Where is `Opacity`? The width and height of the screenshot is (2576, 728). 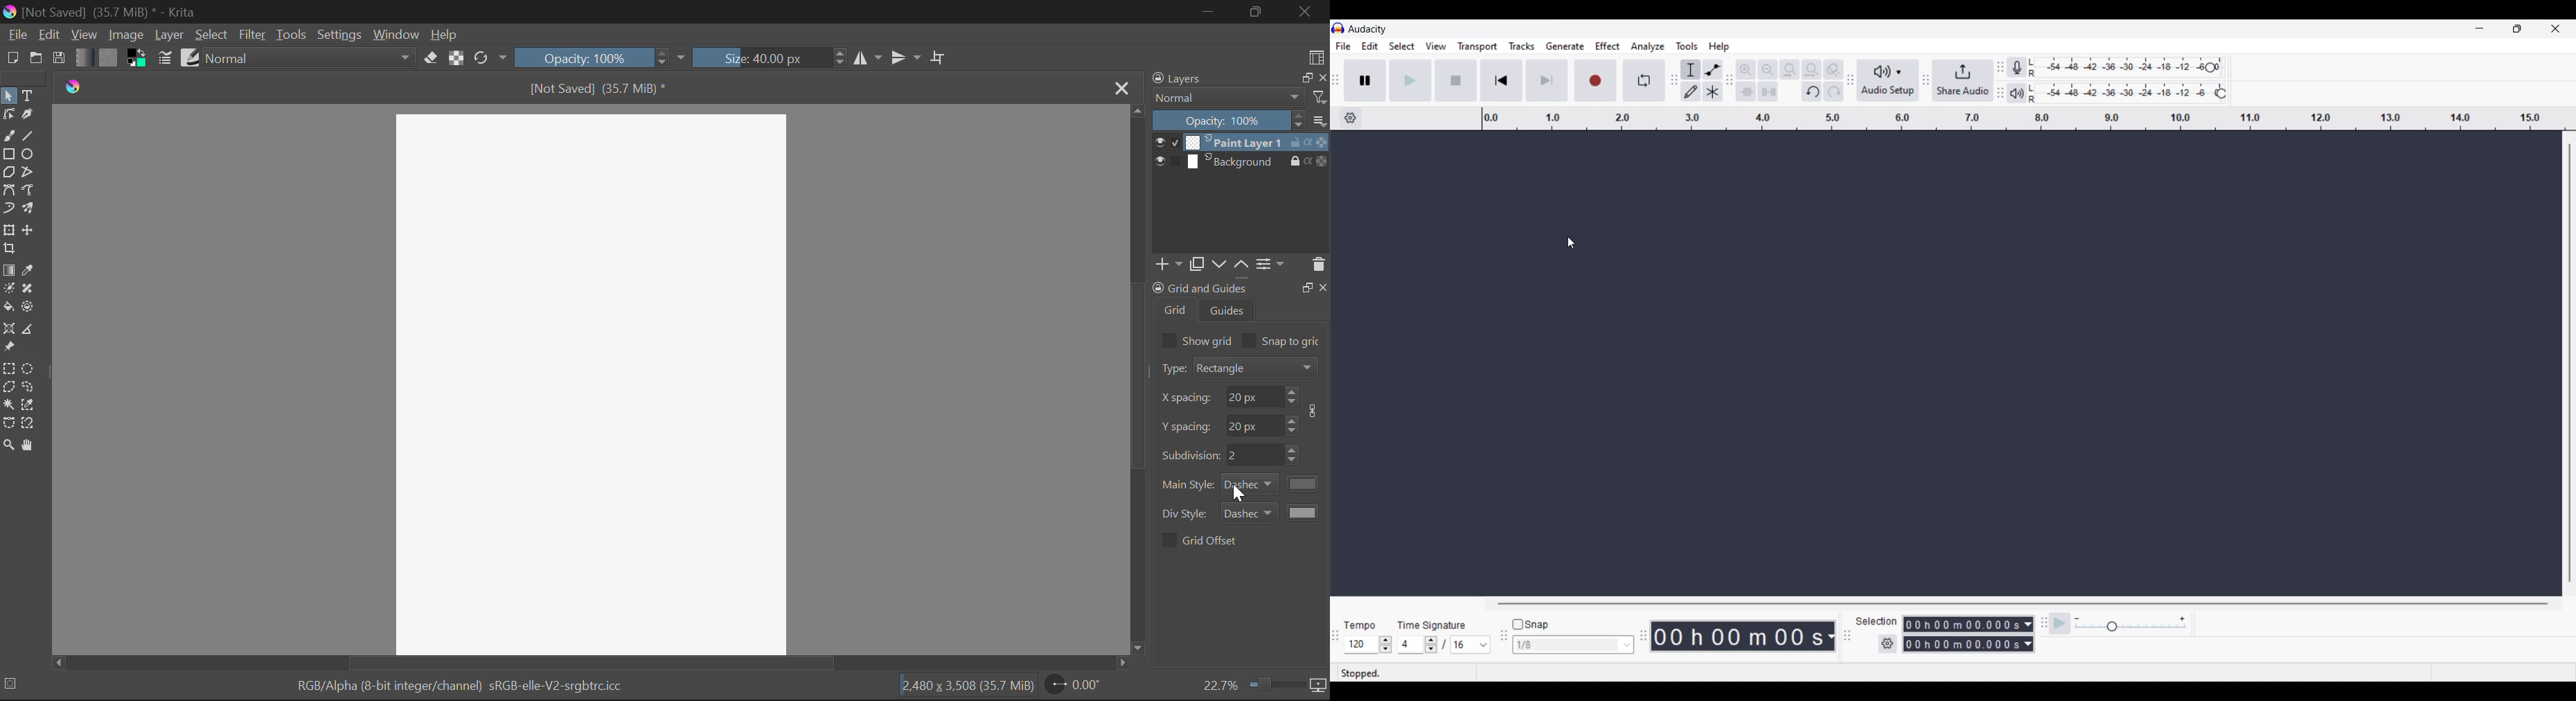
Opacity is located at coordinates (600, 57).